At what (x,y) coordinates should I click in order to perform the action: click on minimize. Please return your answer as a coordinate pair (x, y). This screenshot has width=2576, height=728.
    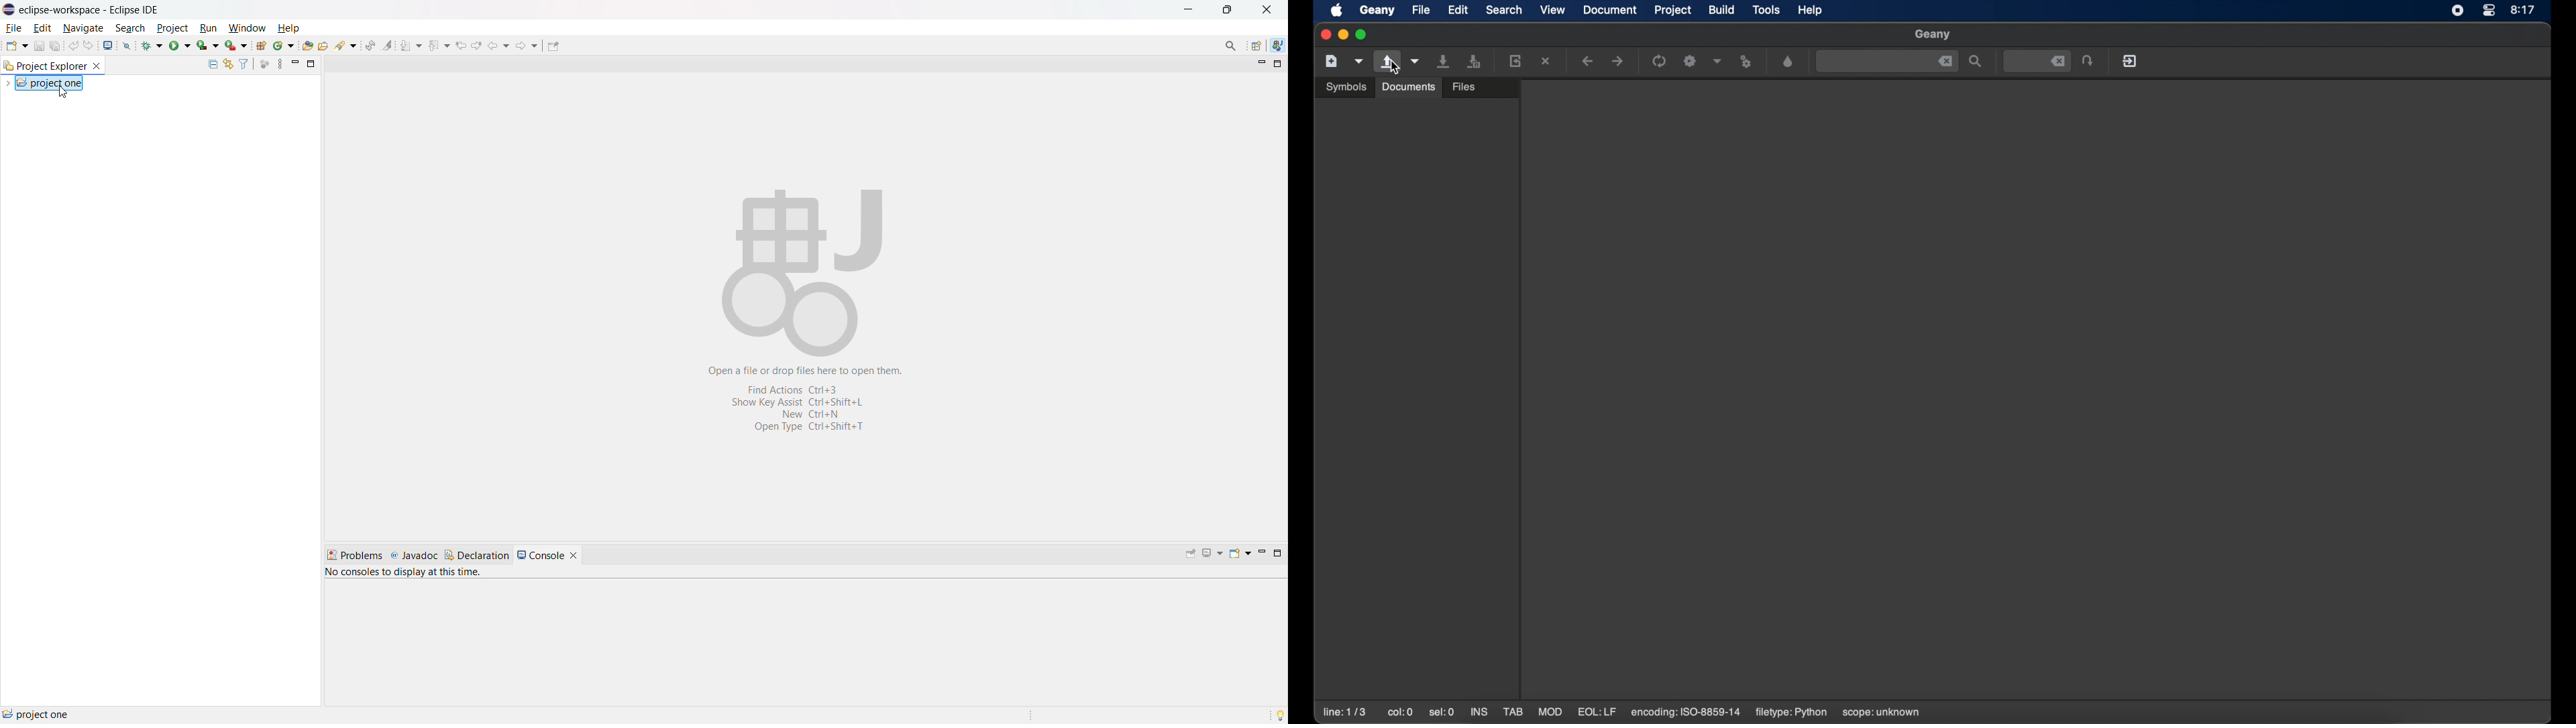
    Looking at the image, I should click on (1260, 554).